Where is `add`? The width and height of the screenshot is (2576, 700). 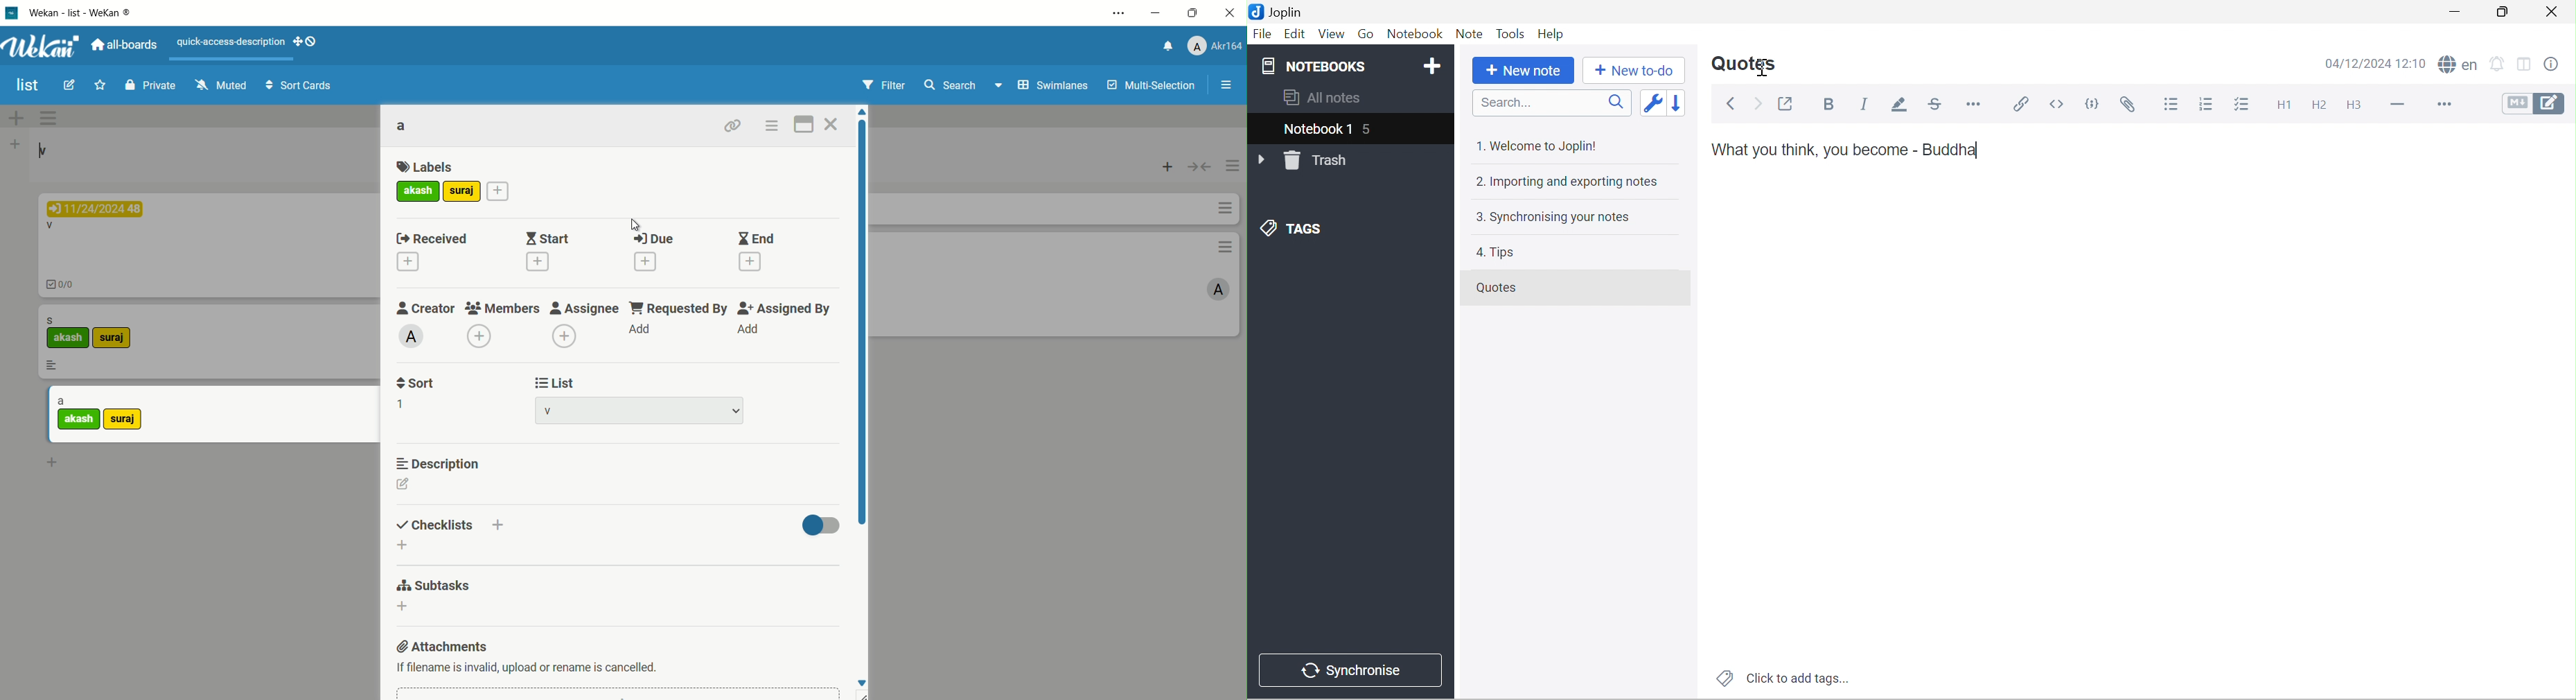
add is located at coordinates (749, 332).